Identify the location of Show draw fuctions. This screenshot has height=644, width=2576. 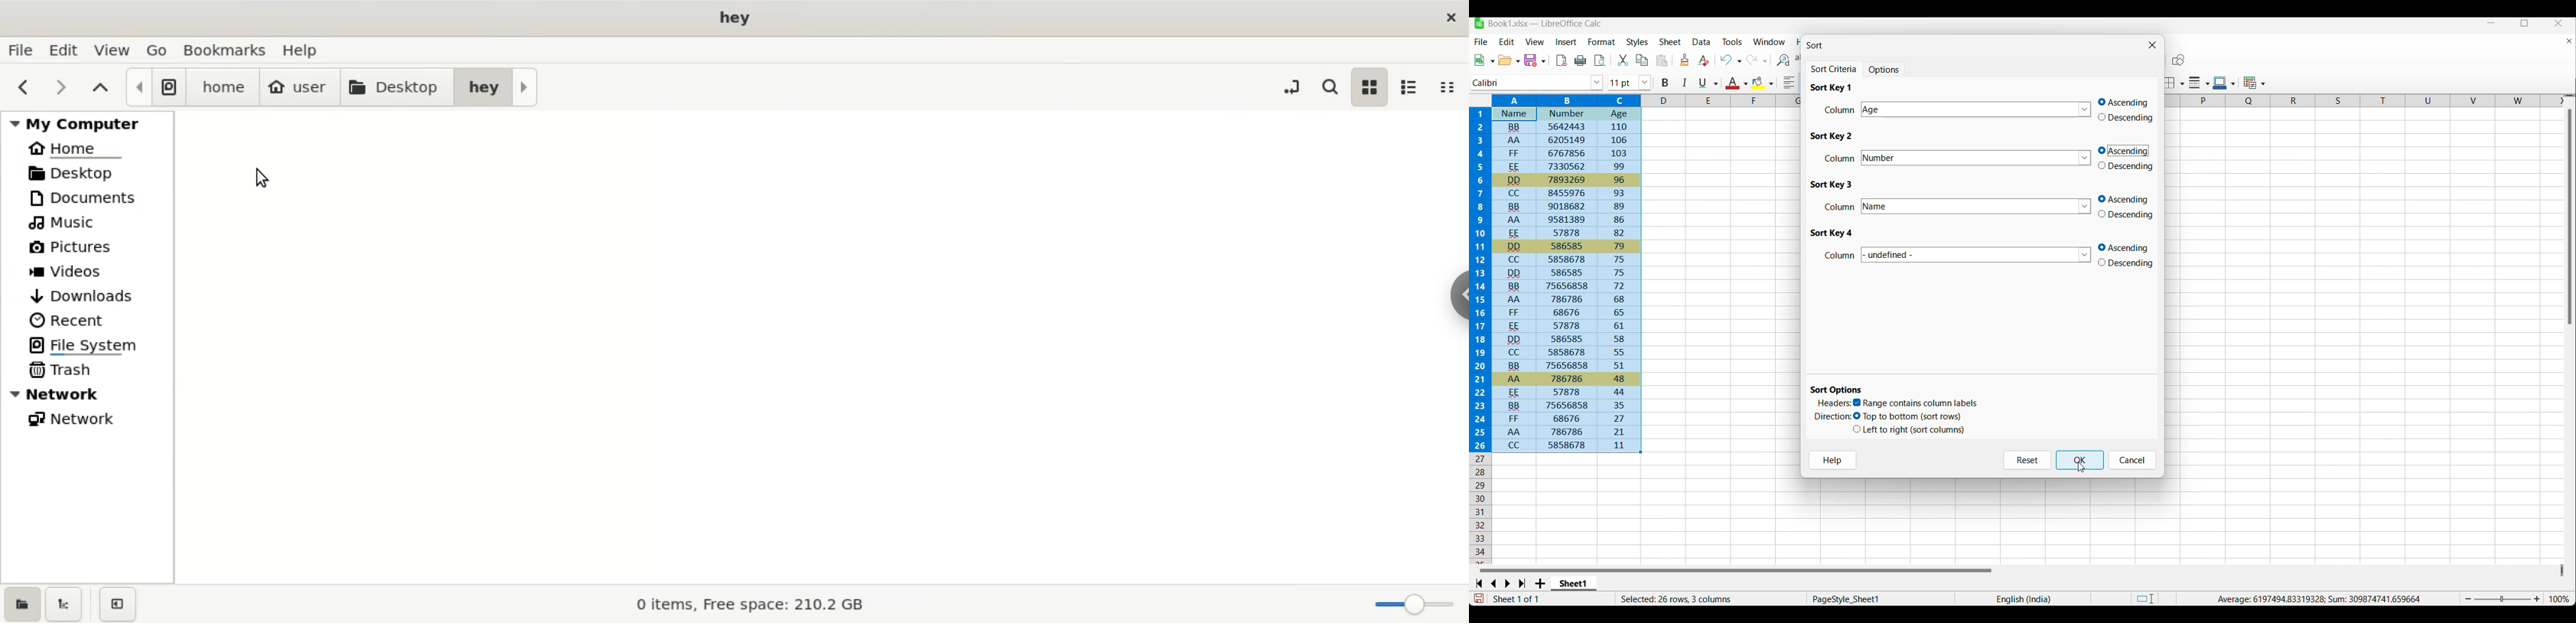
(2179, 59).